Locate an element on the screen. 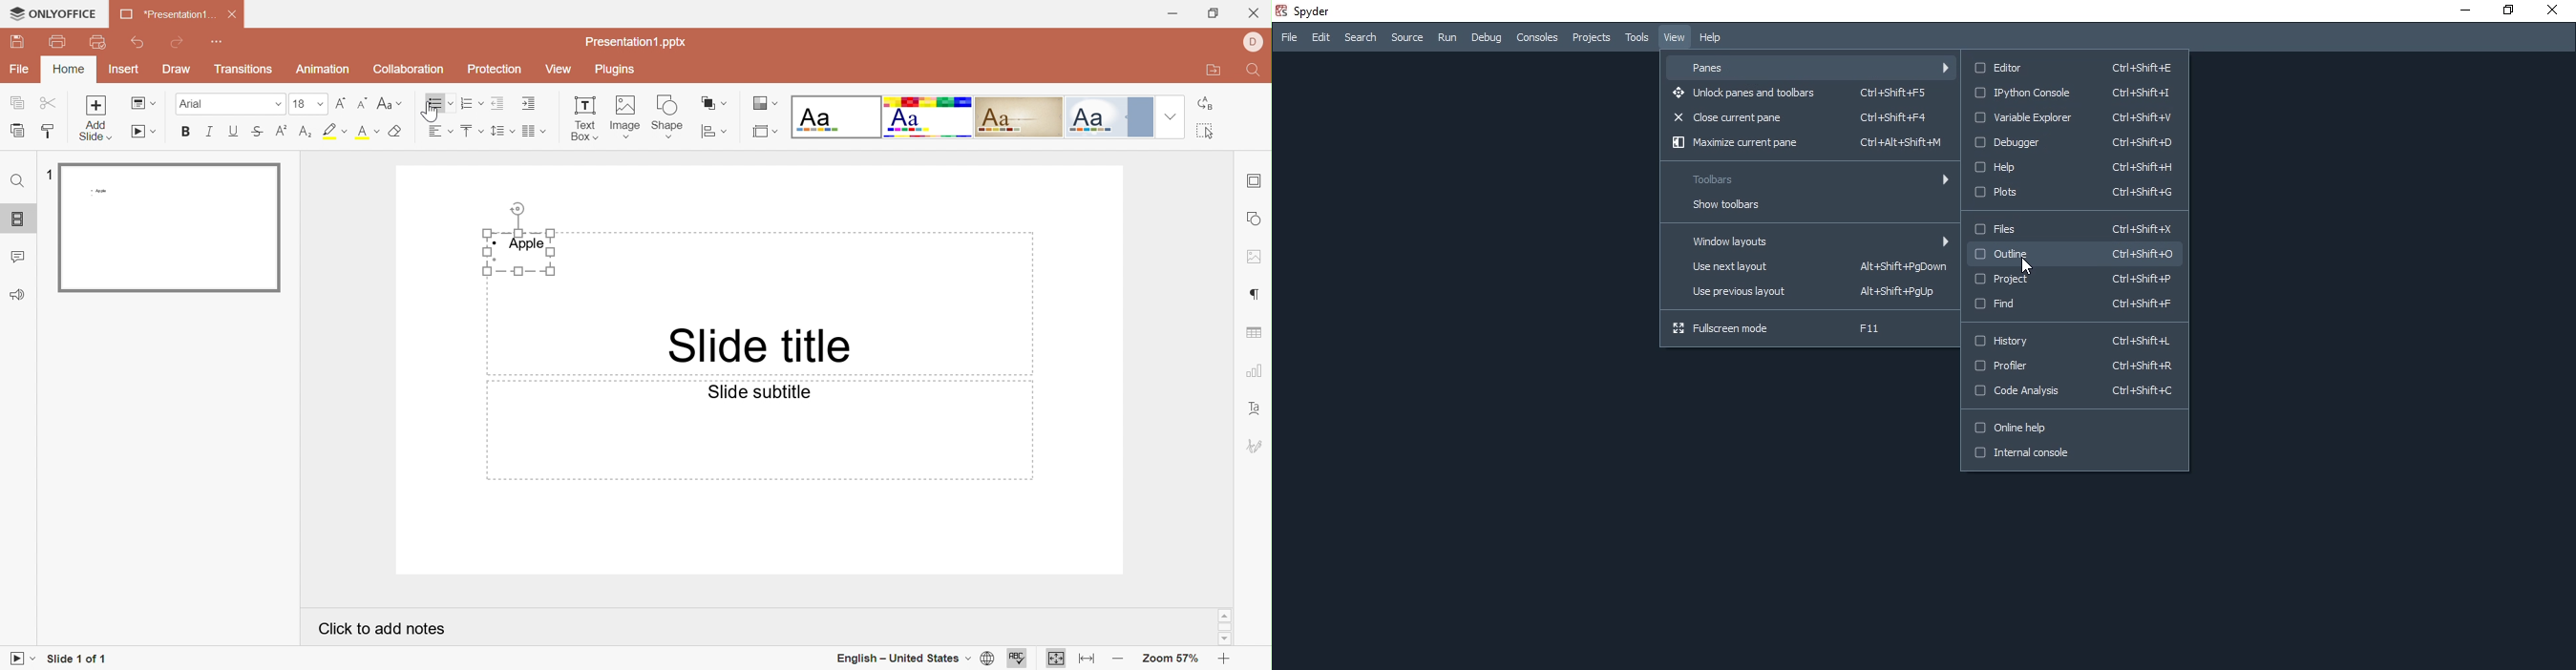 This screenshot has height=672, width=2576. Scroll Up is located at coordinates (1222, 615).